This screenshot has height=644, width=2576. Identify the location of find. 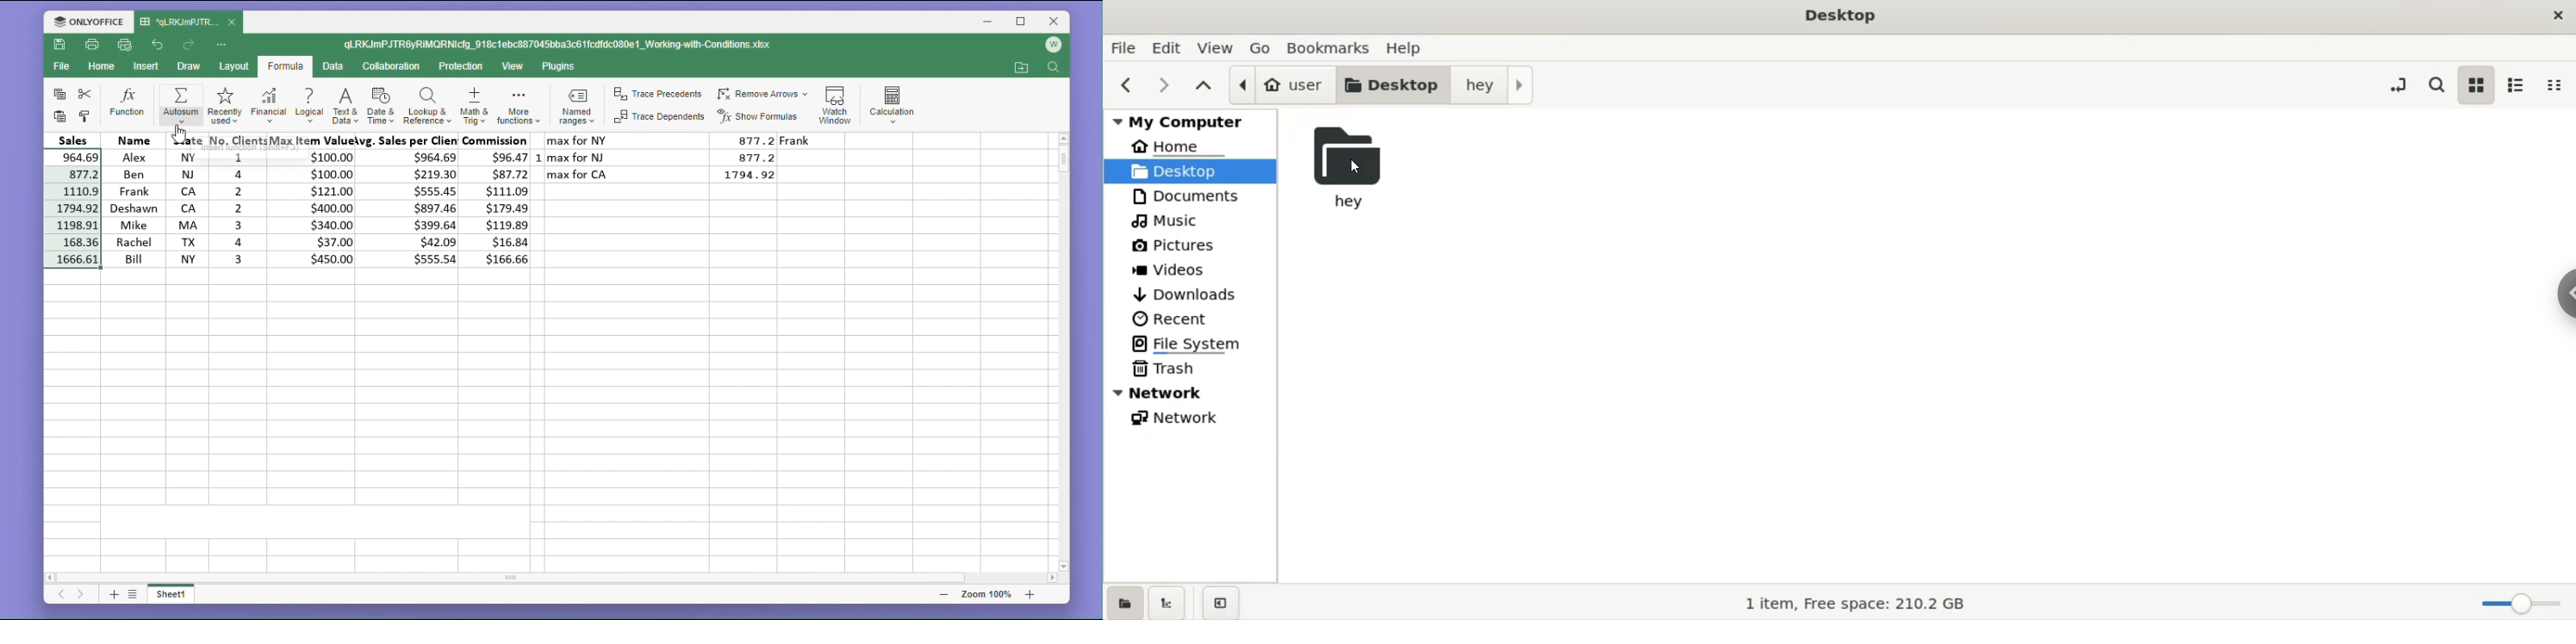
(1055, 69).